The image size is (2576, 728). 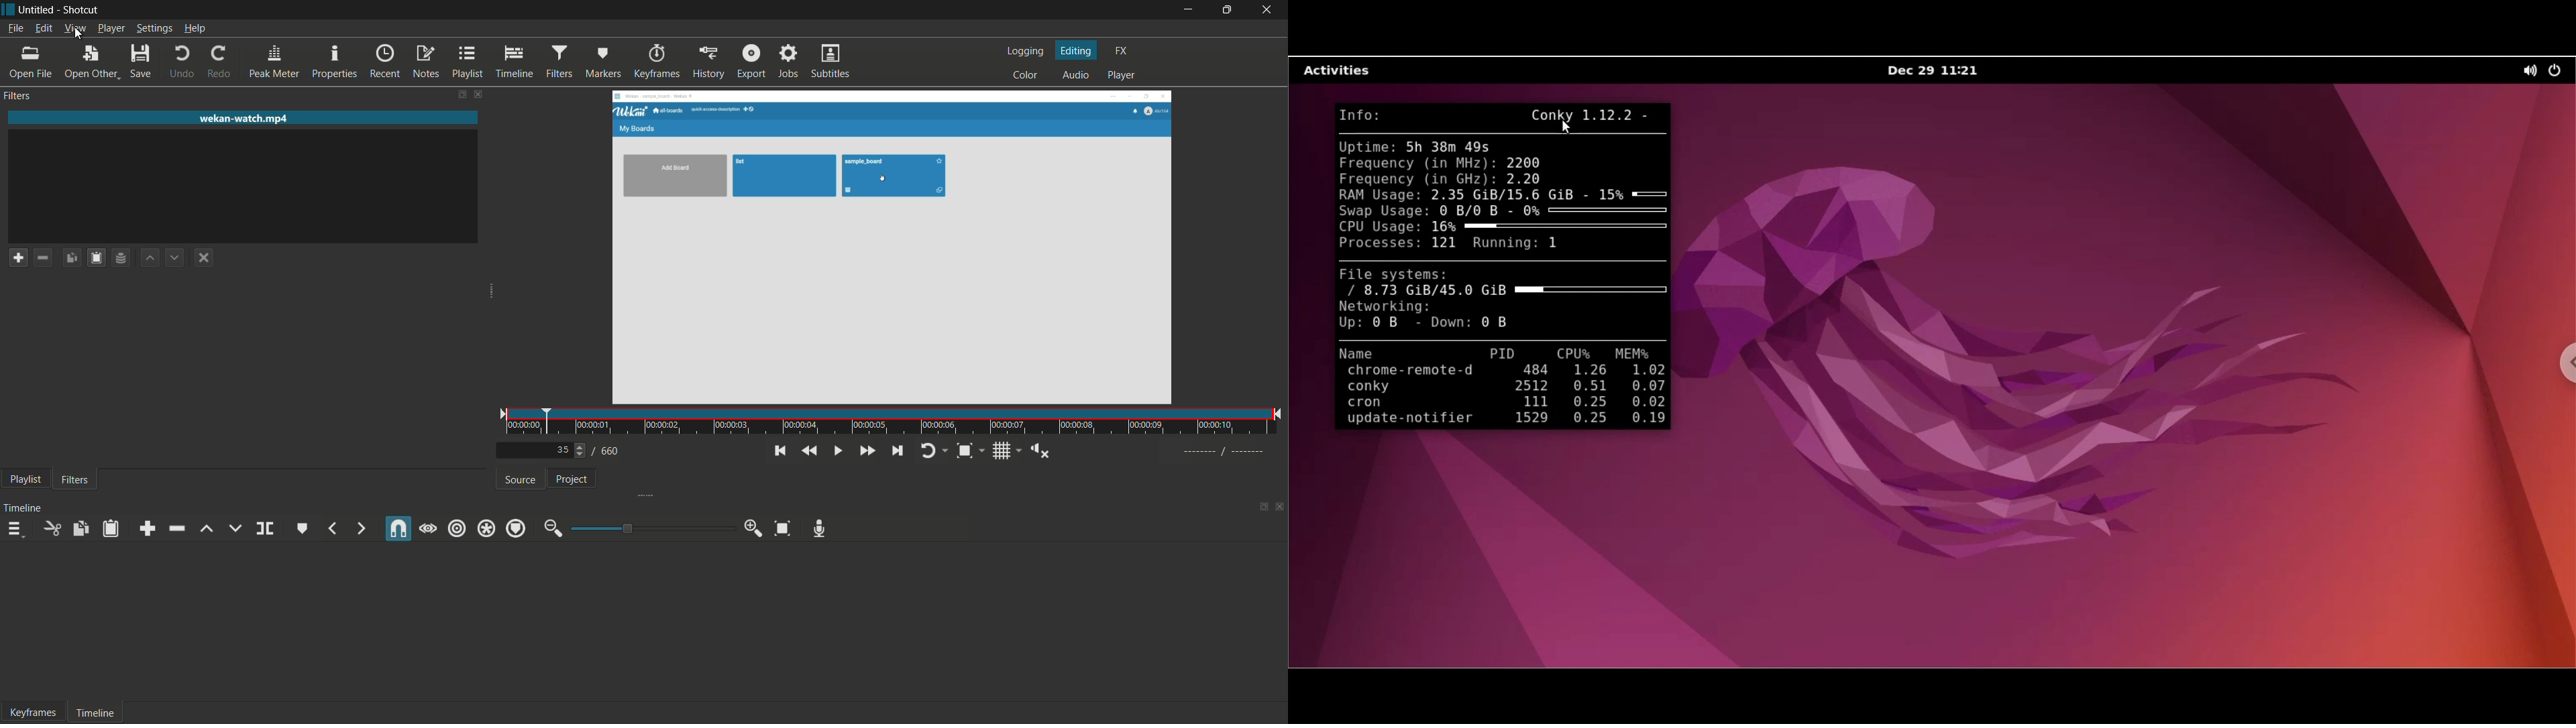 I want to click on jobs, so click(x=786, y=62).